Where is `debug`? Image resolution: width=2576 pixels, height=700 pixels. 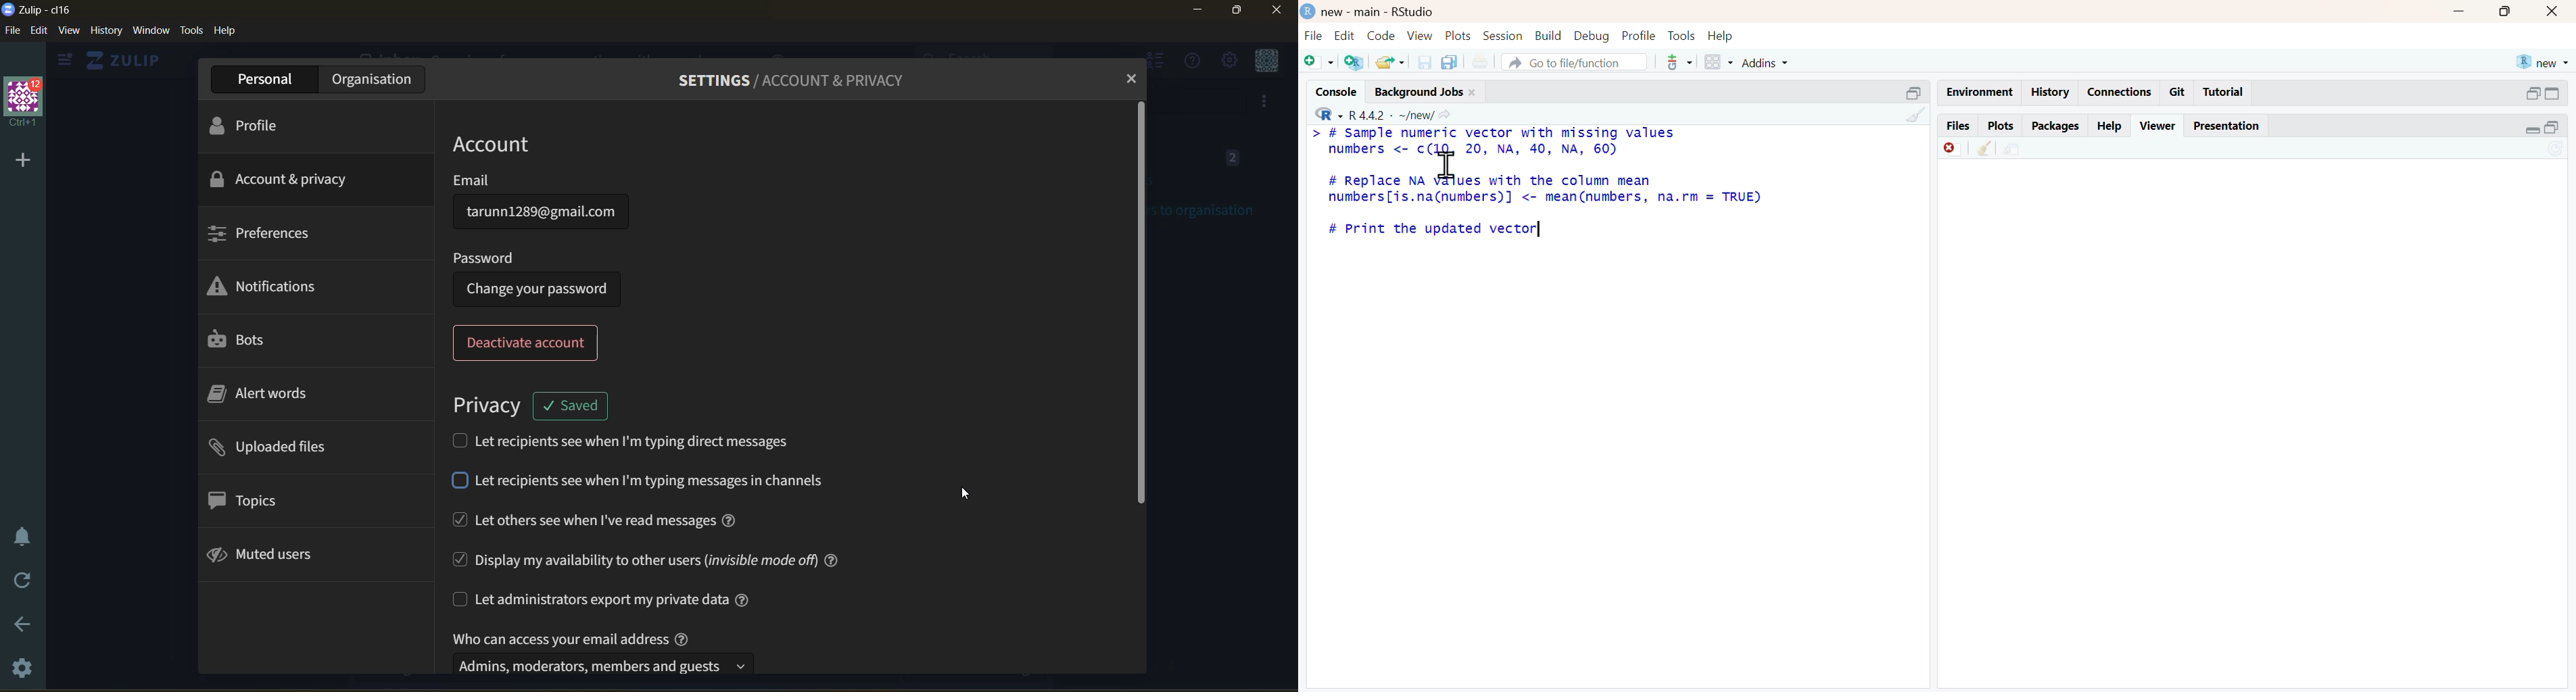 debug is located at coordinates (1593, 37).